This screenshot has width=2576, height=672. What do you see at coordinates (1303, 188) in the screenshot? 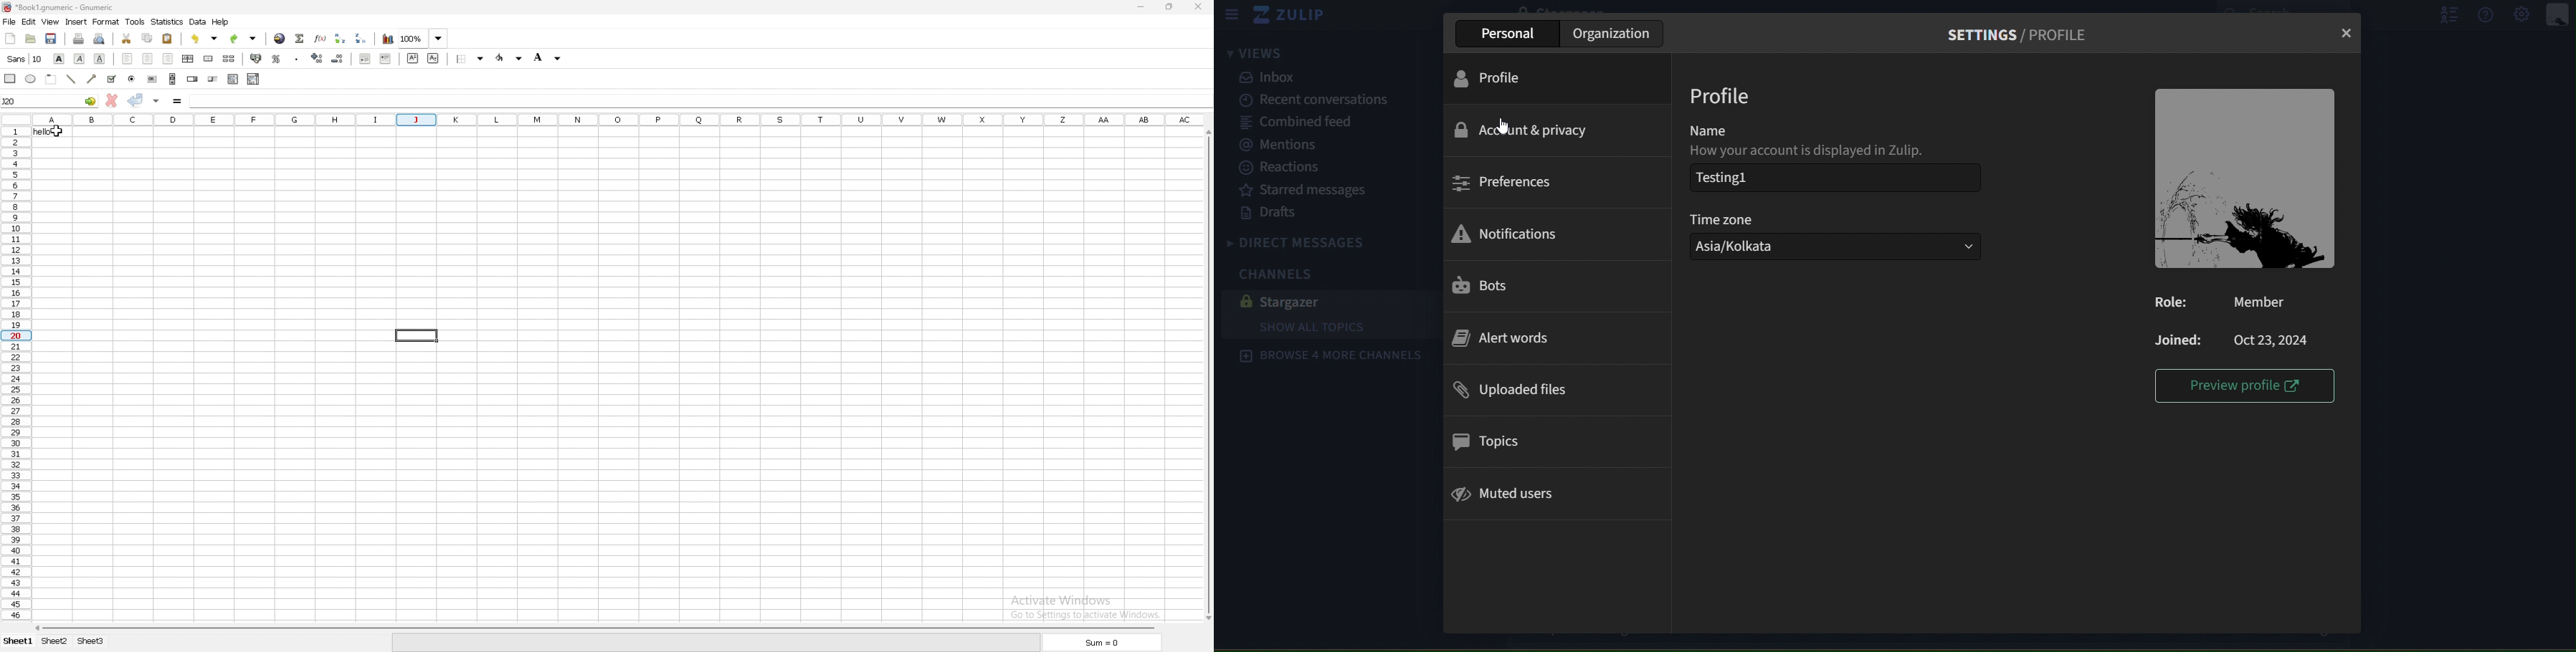
I see `starred messages` at bounding box center [1303, 188].